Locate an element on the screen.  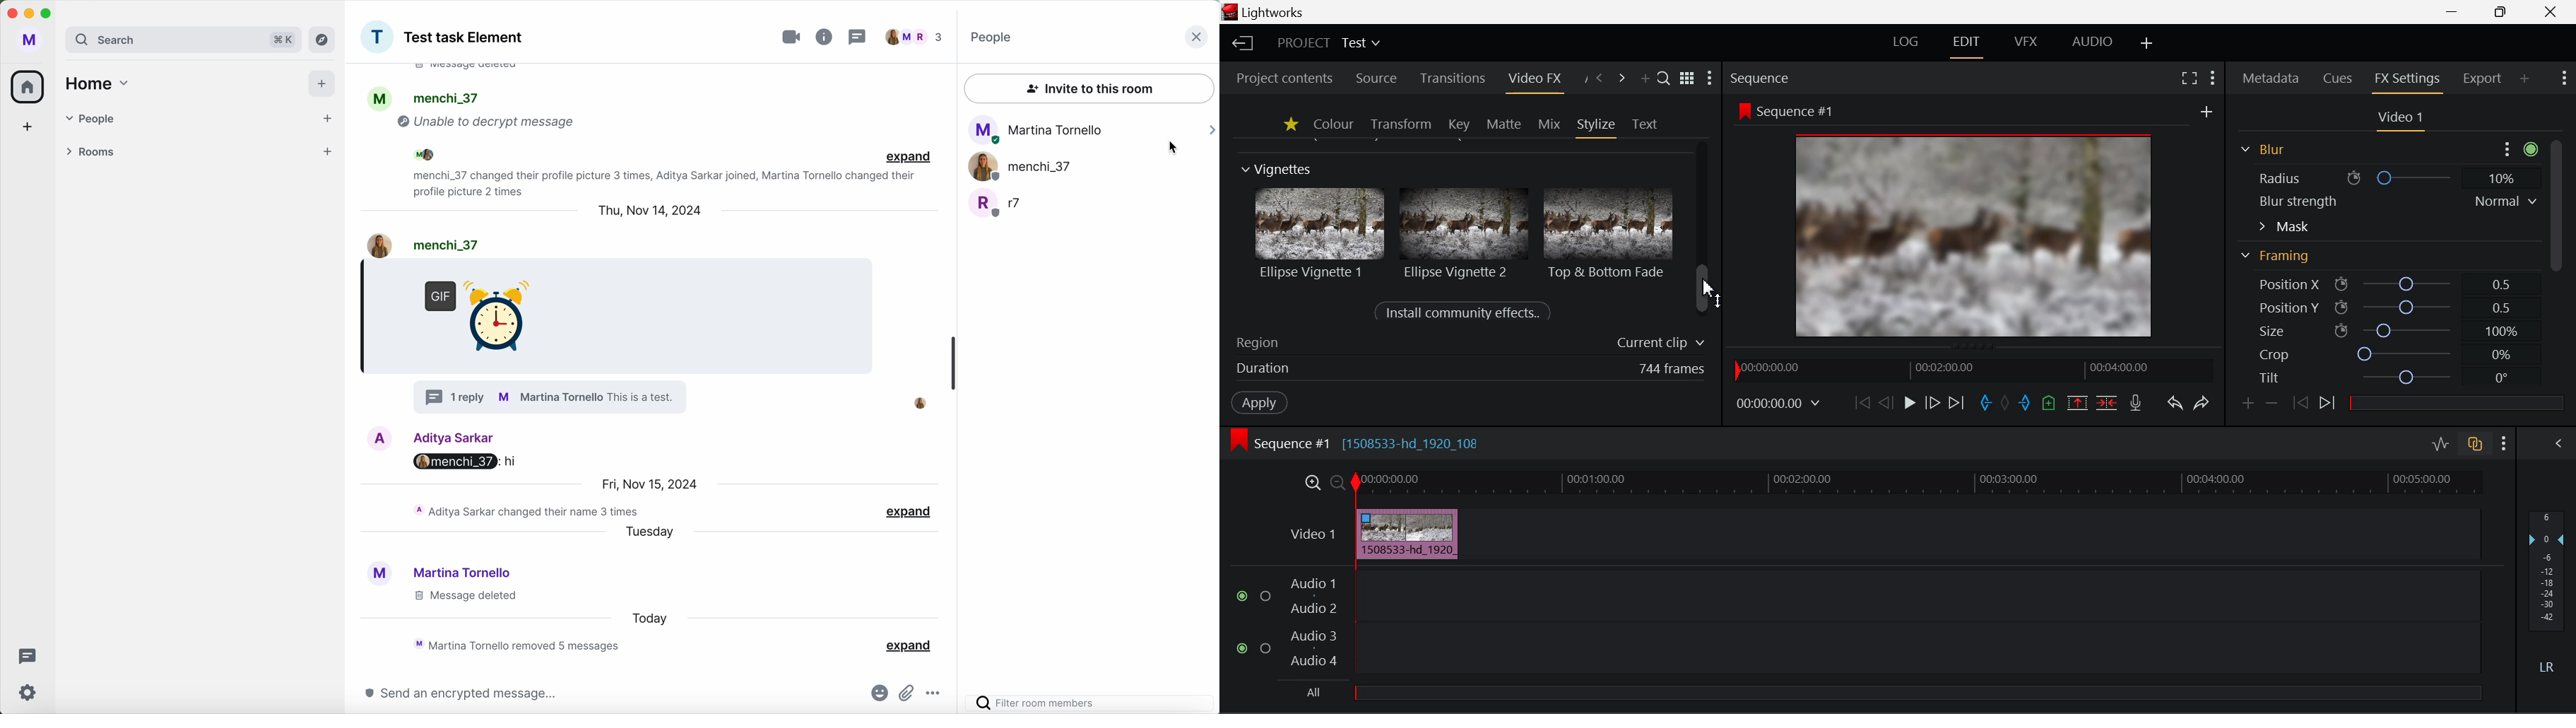
expand is located at coordinates (907, 645).